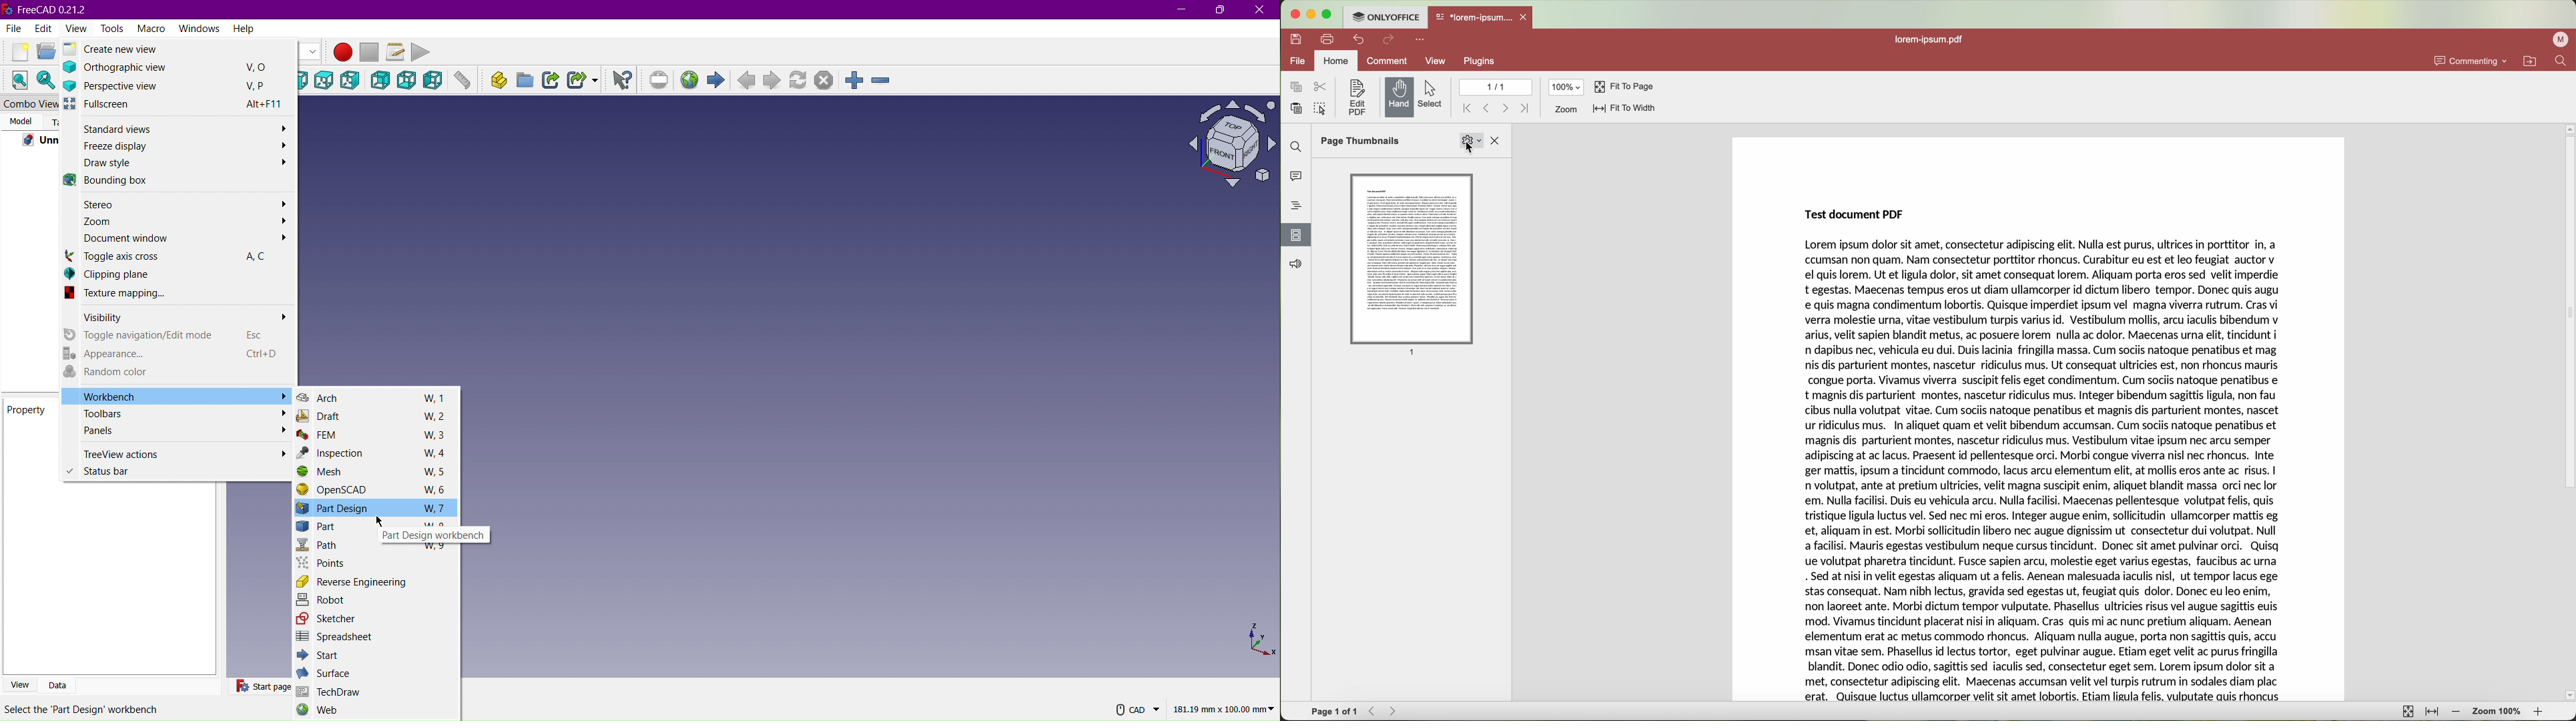 This screenshot has width=2576, height=728. What do you see at coordinates (354, 583) in the screenshot?
I see `Reverse Engineering` at bounding box center [354, 583].